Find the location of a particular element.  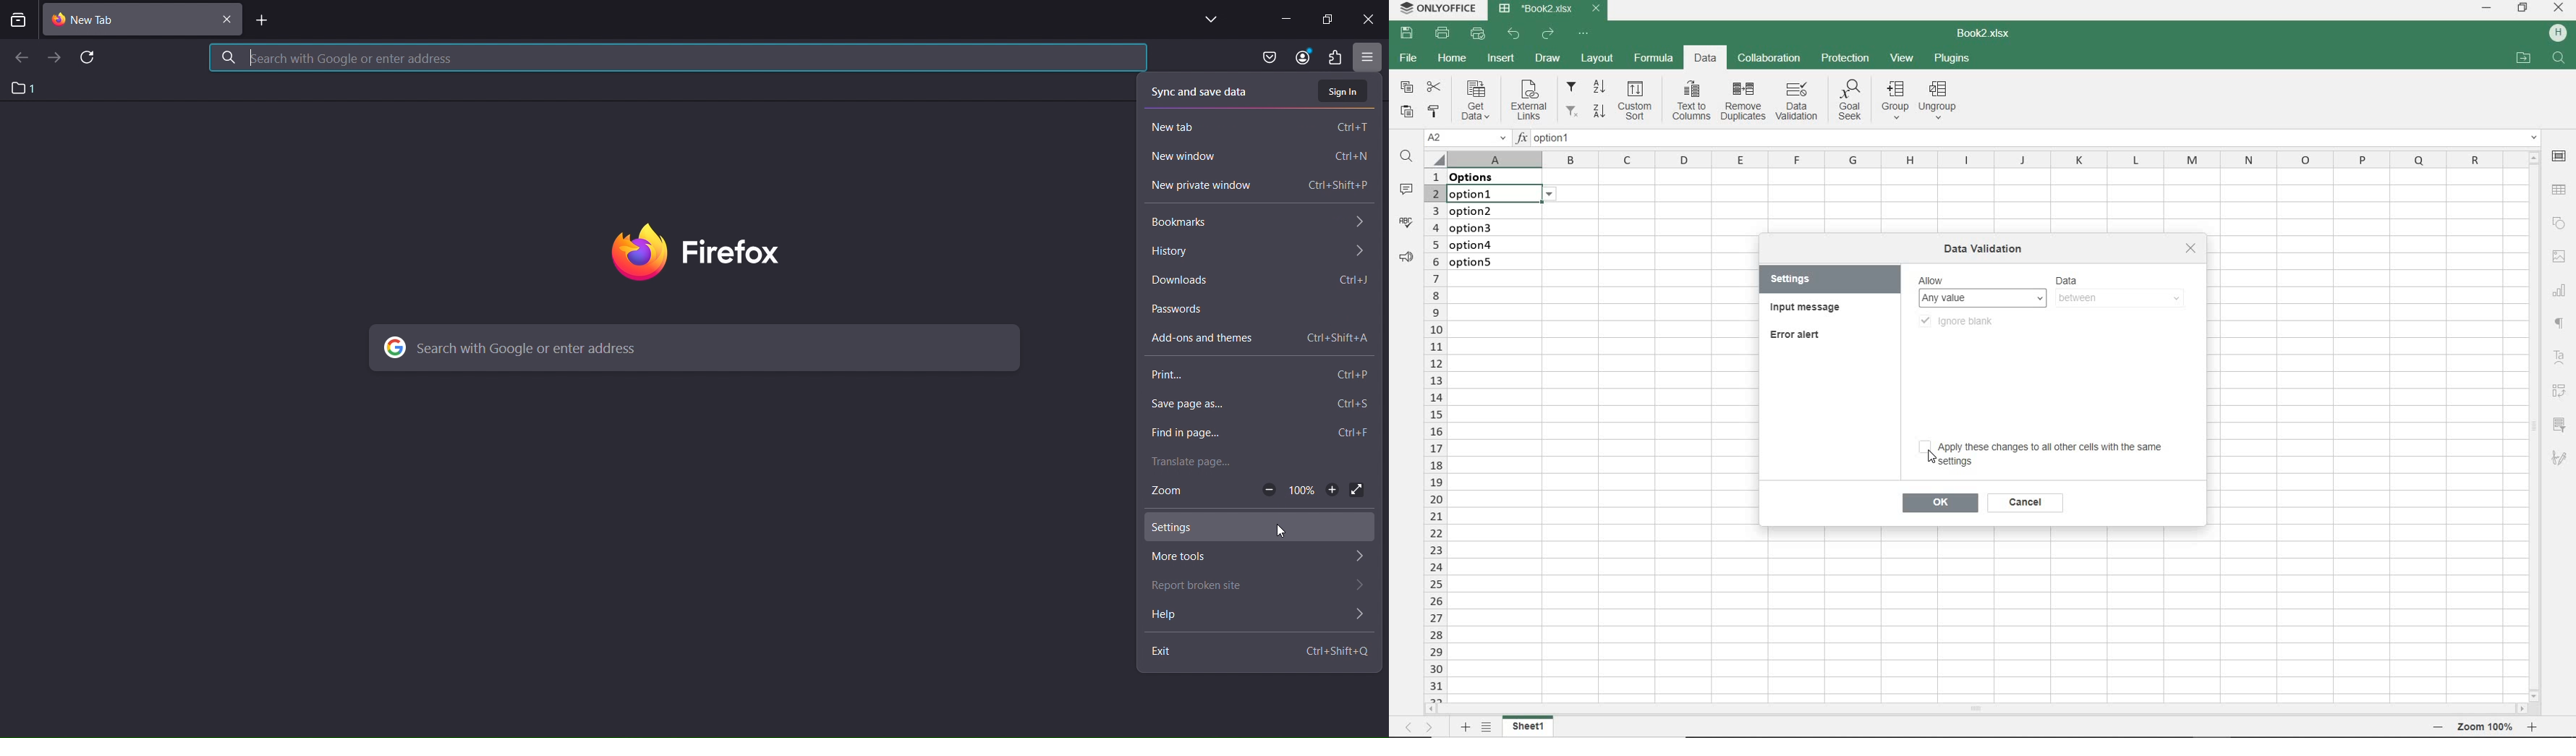

apply these changes to all other cells with the same settings is located at coordinates (2044, 451).